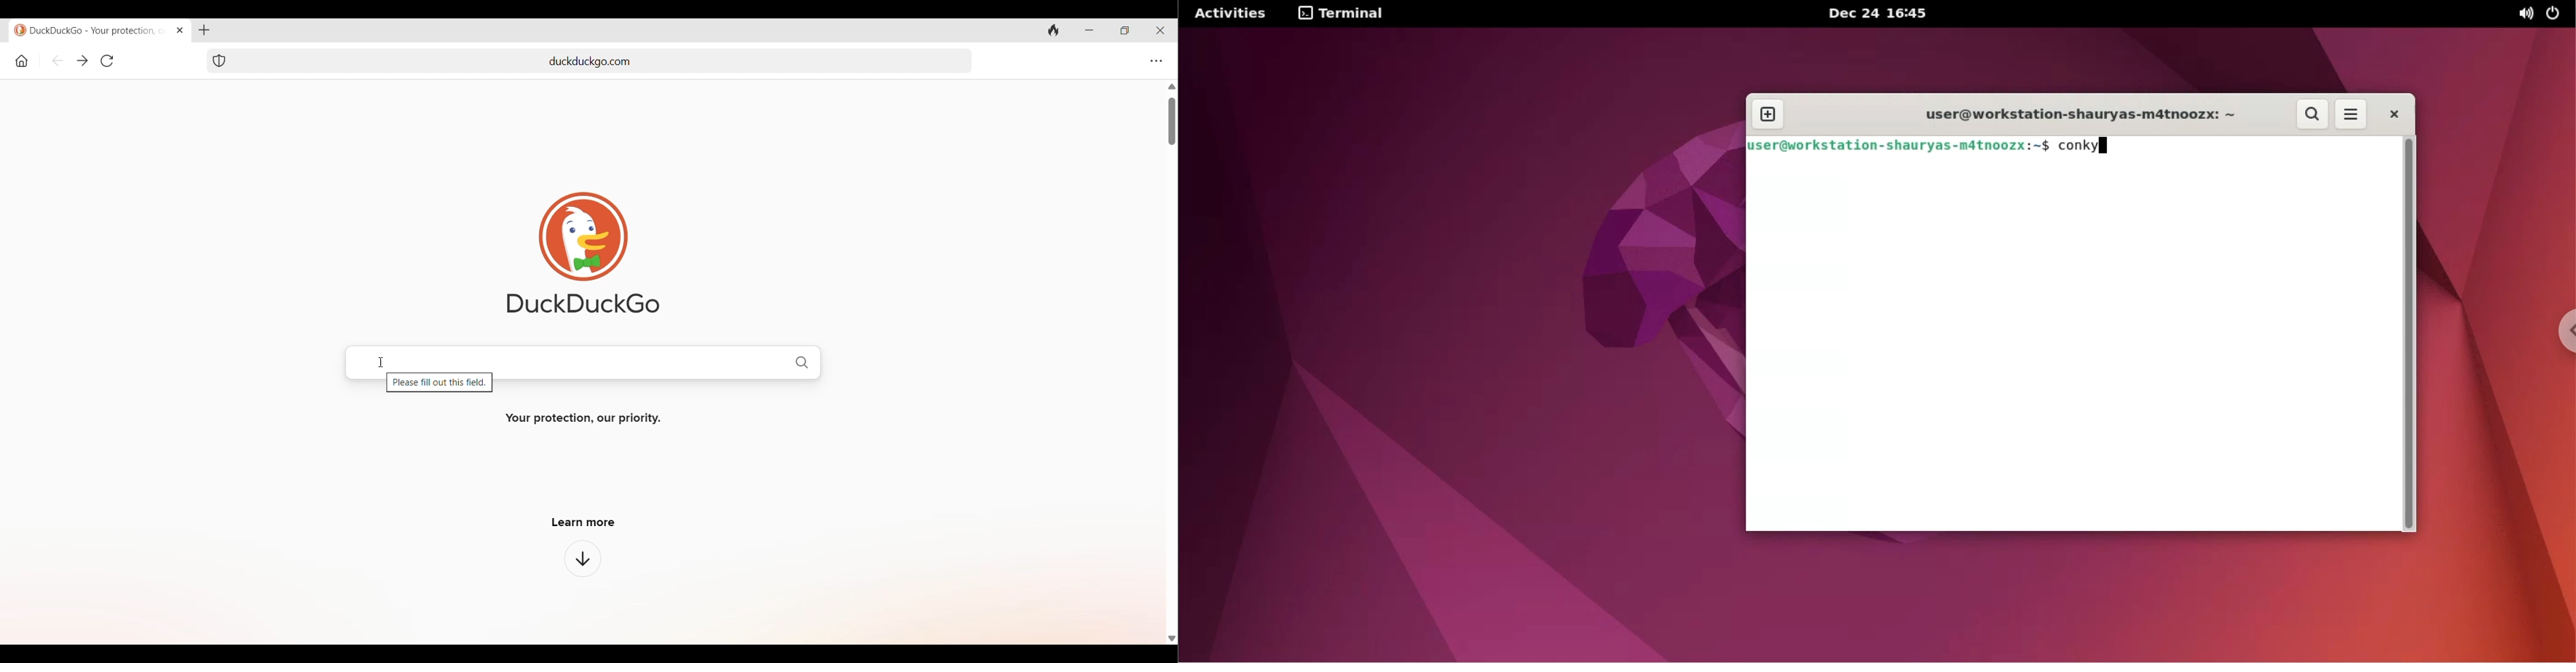  I want to click on Home, so click(21, 61).